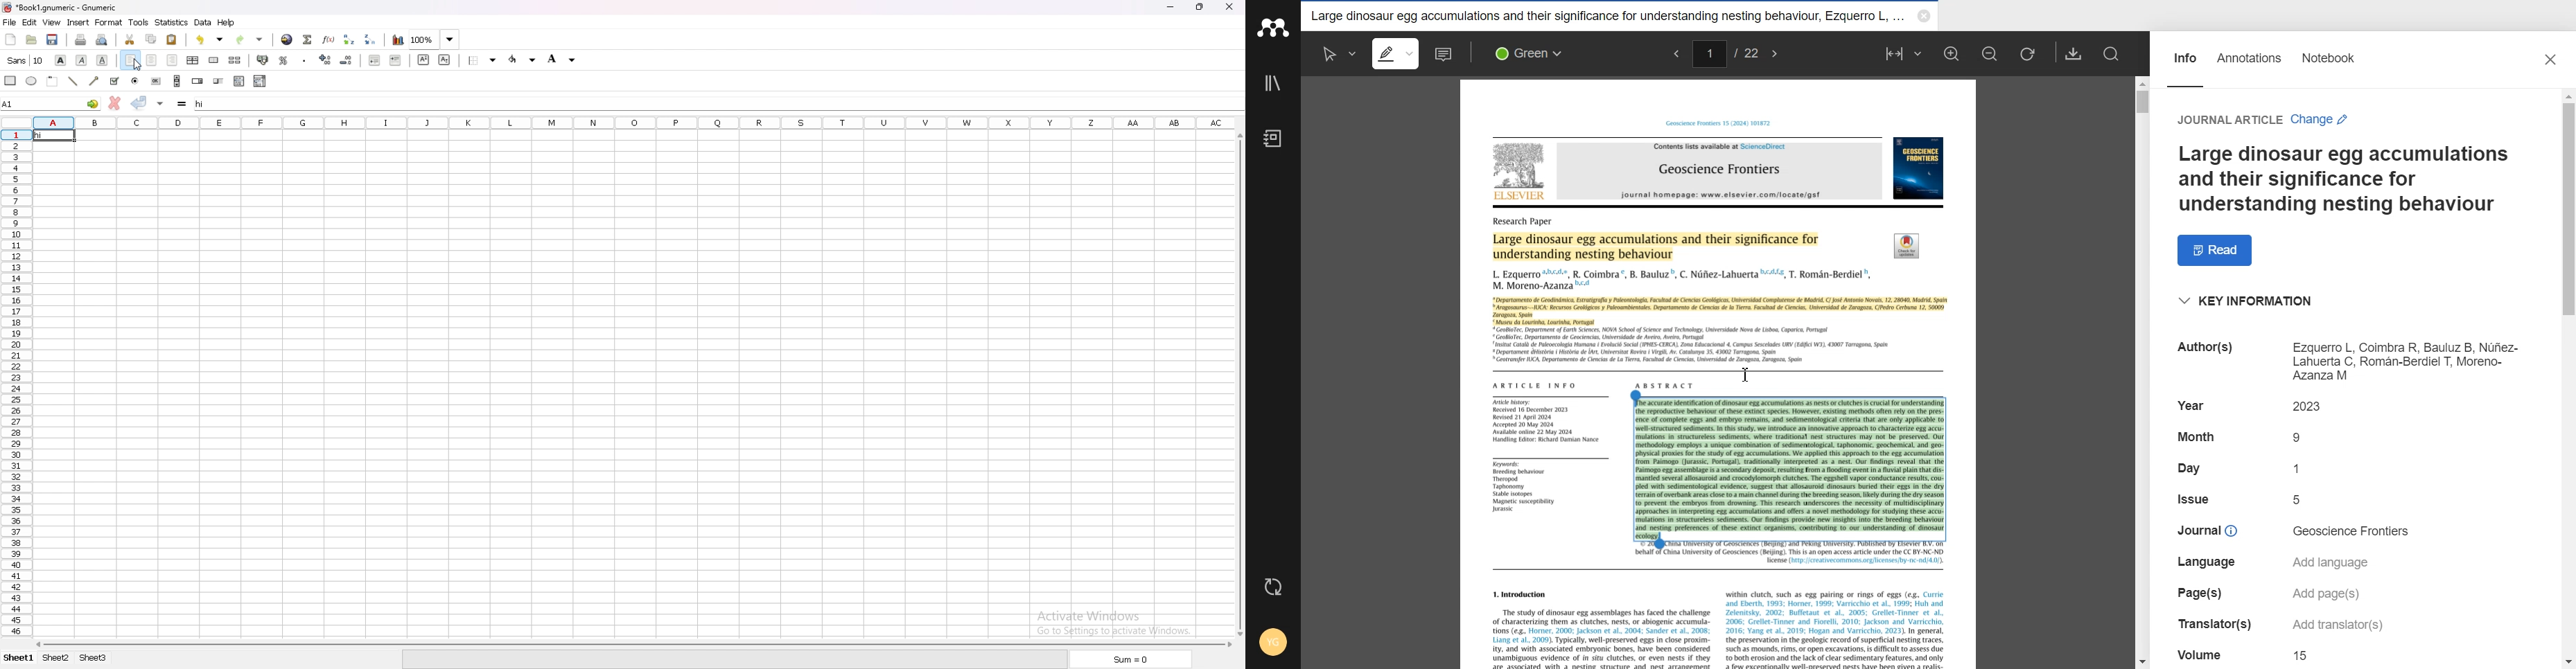  Describe the element at coordinates (2203, 530) in the screenshot. I see `text` at that location.